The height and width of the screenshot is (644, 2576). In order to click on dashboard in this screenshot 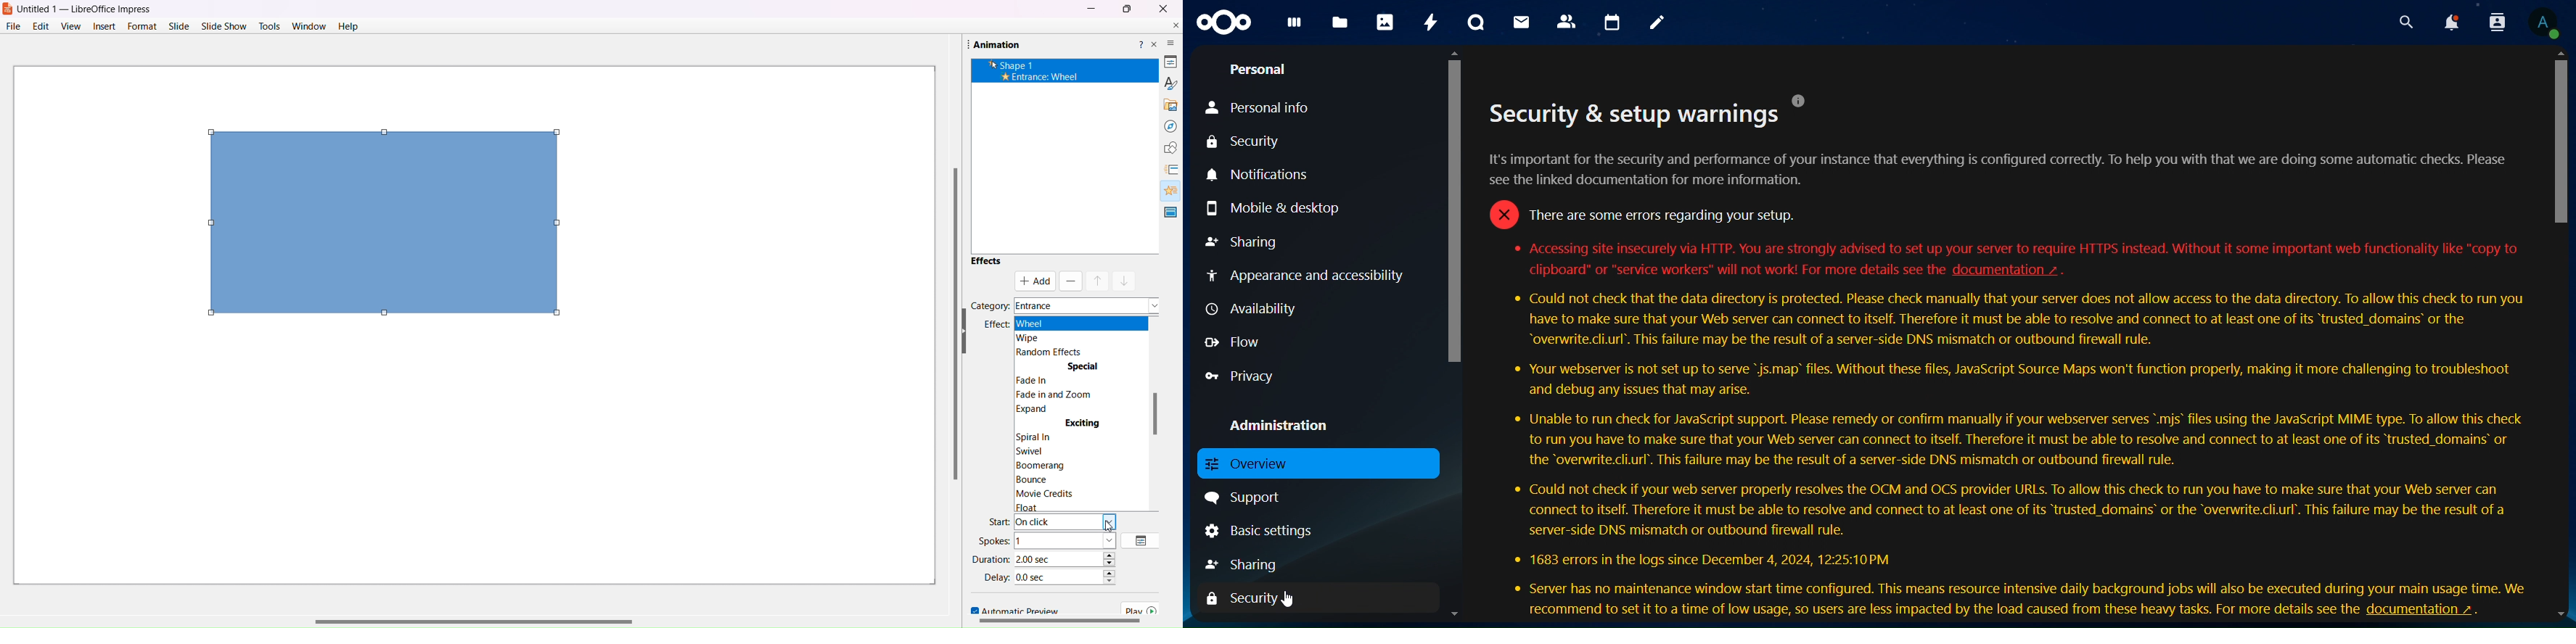, I will do `click(1292, 25)`.